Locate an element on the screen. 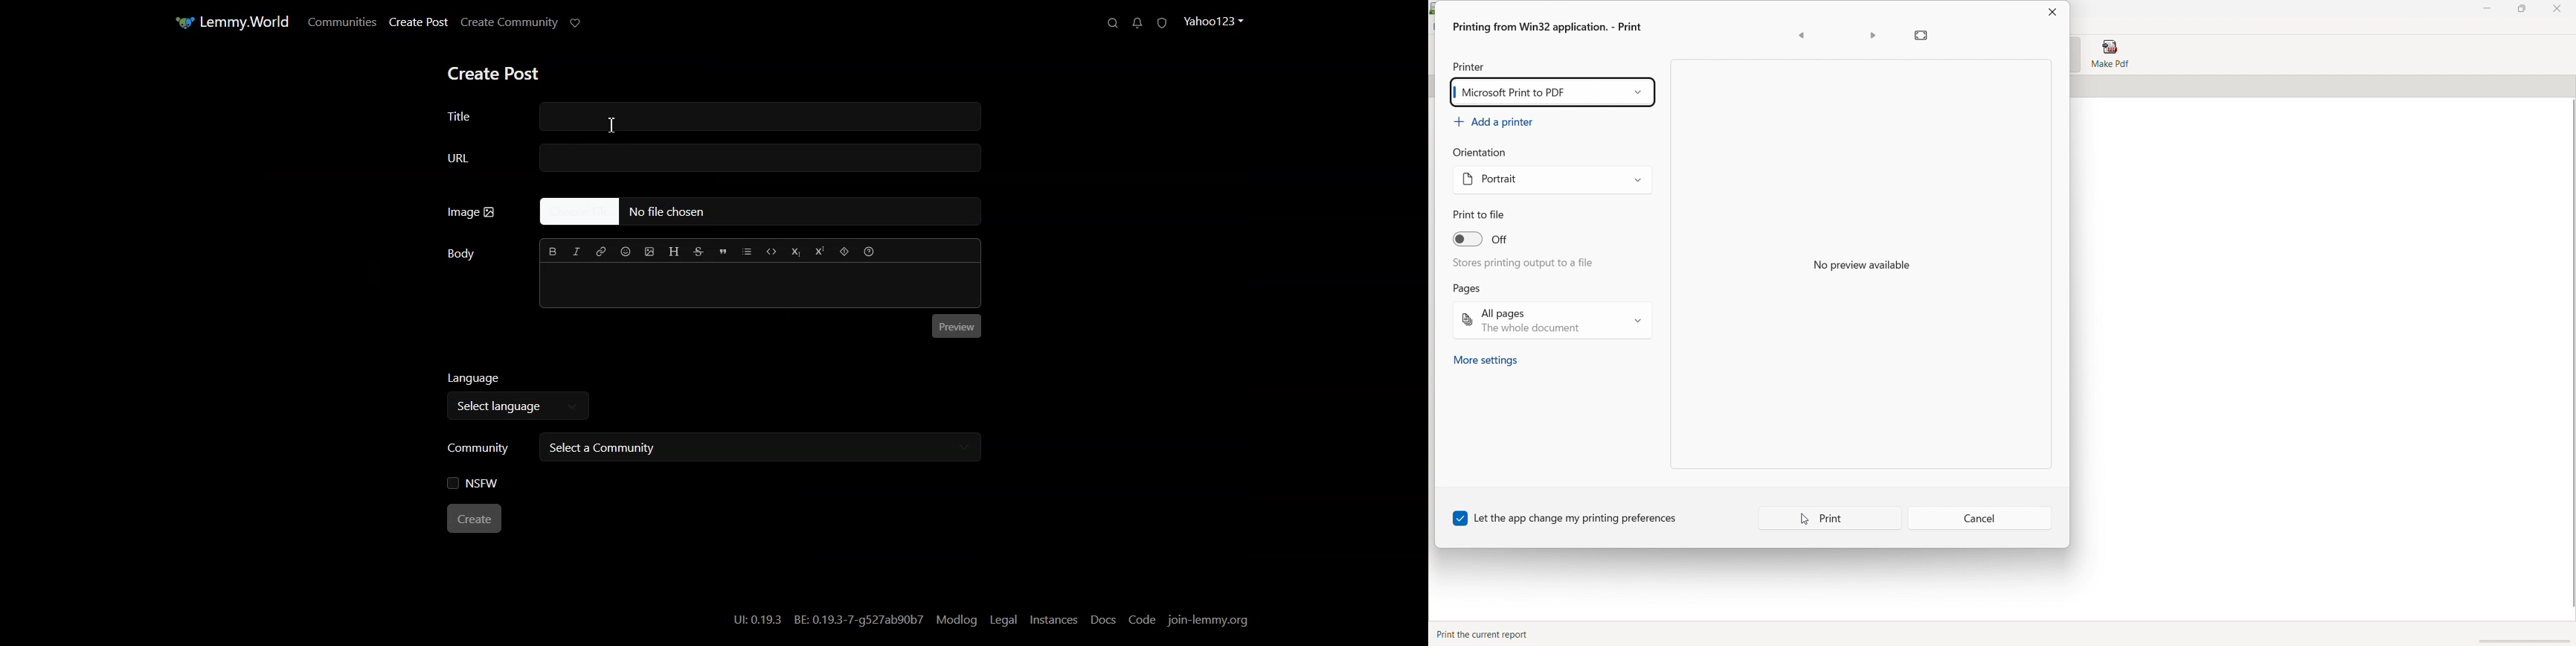 The image size is (2576, 672). Orientation is located at coordinates (1484, 153).